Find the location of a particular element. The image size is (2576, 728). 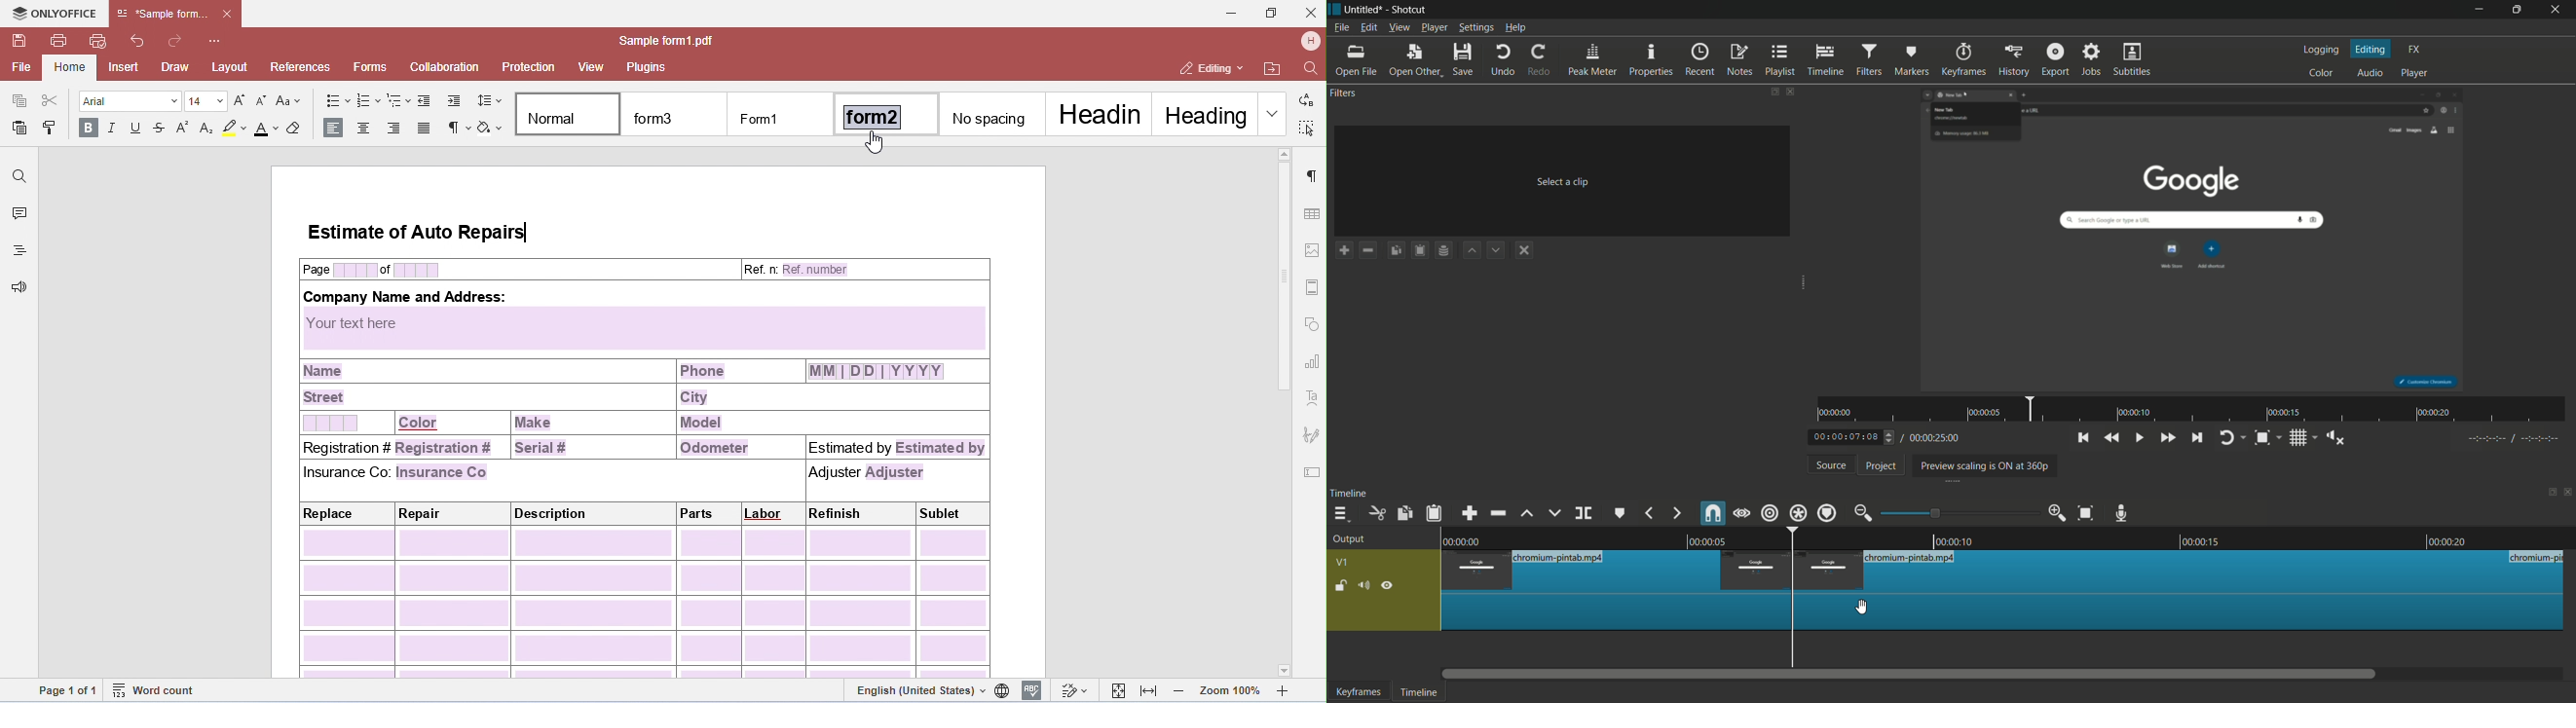

keyframes is located at coordinates (1966, 59).